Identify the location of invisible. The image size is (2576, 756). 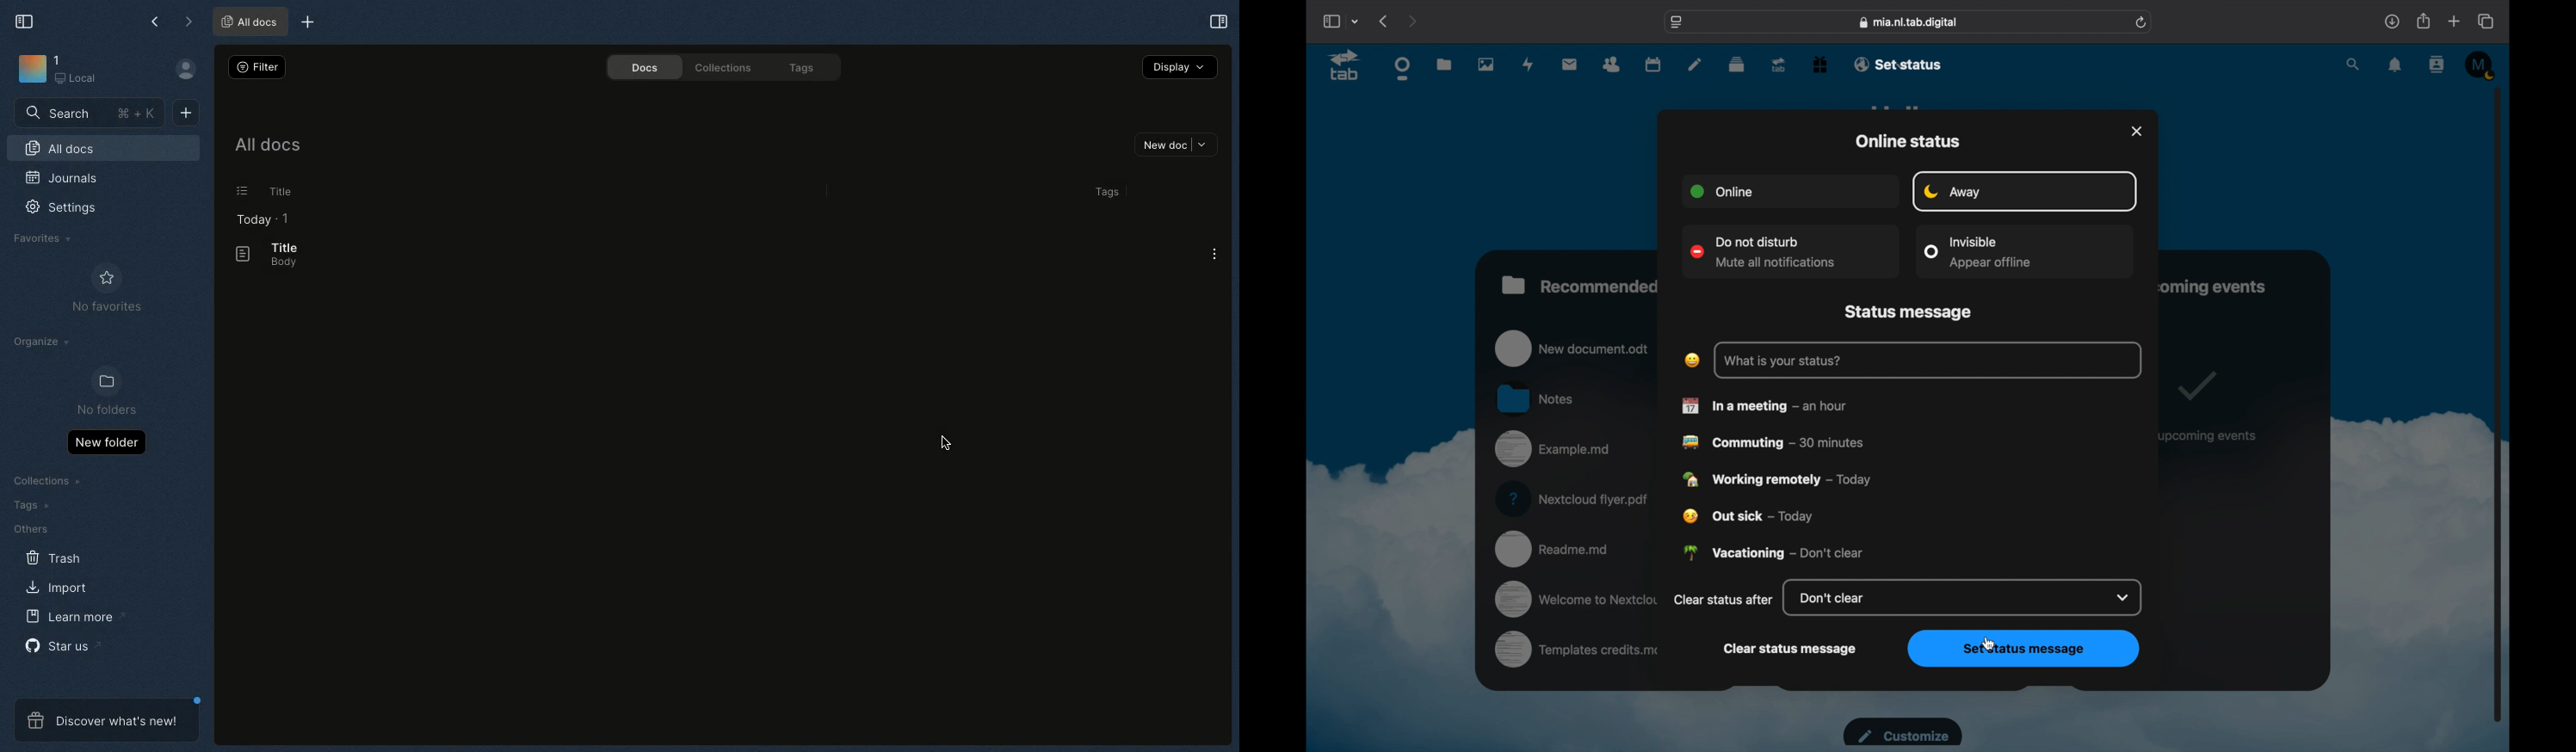
(1978, 251).